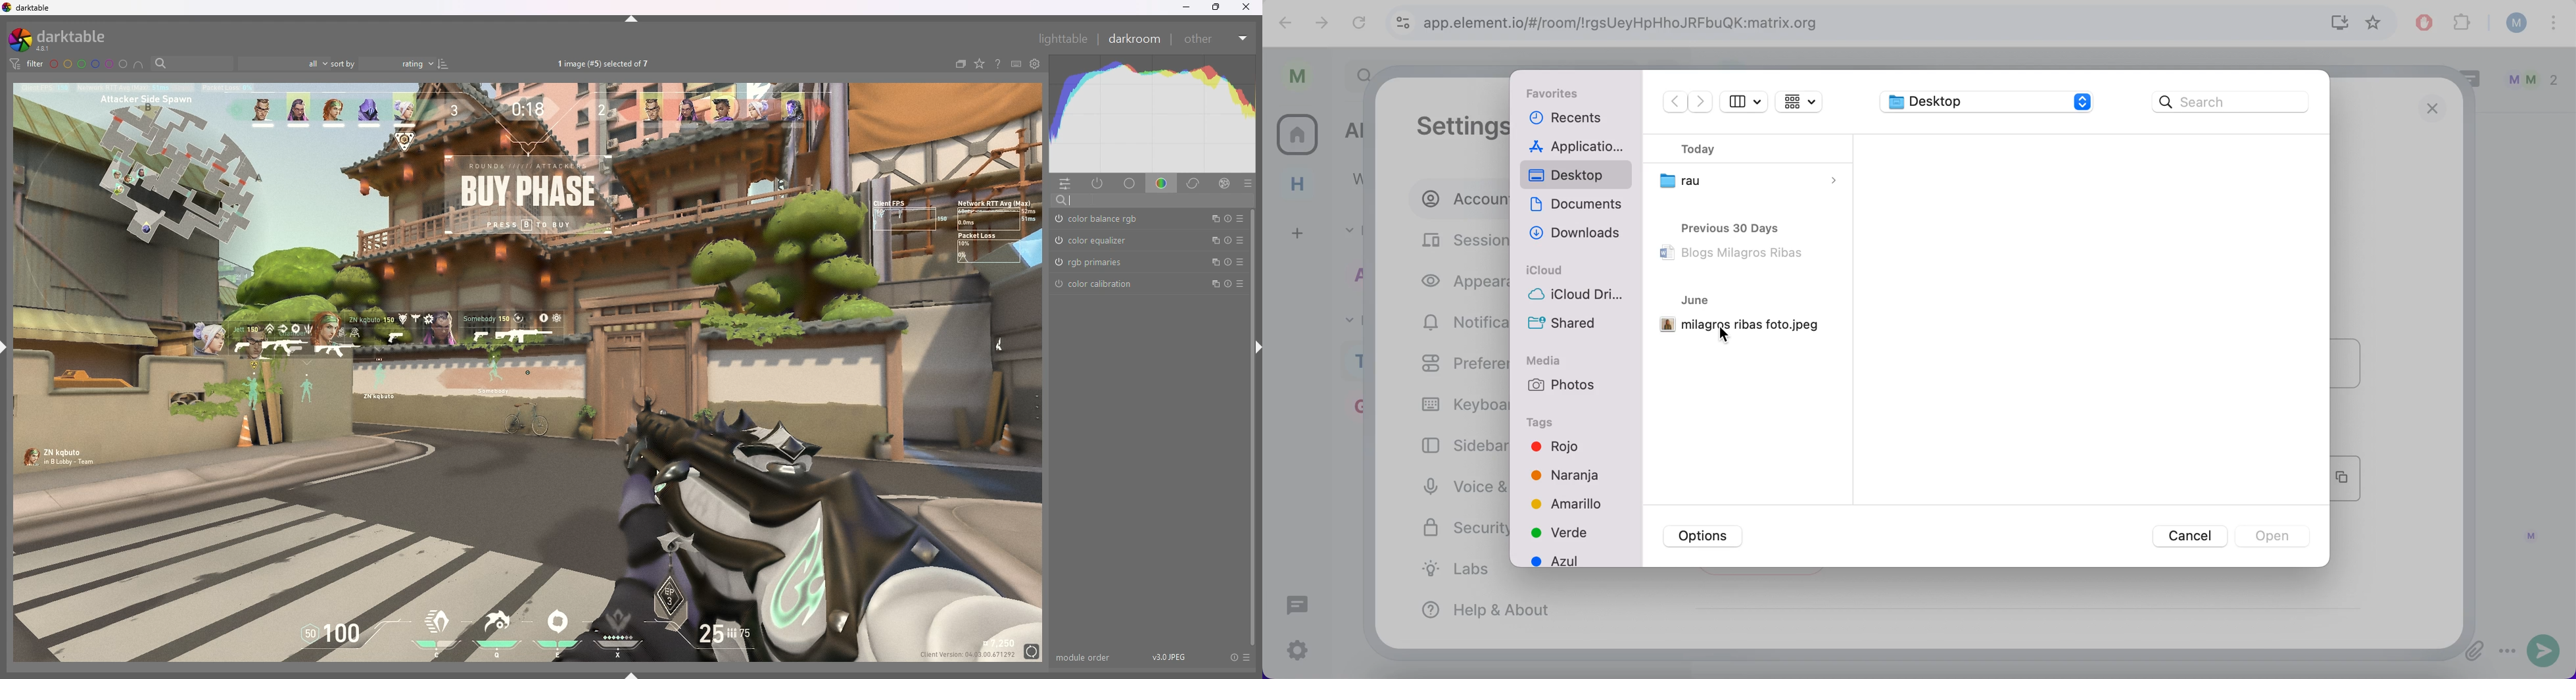 Image resolution: width=2576 pixels, height=700 pixels. Describe the element at coordinates (442, 64) in the screenshot. I see `reverse sort order` at that location.